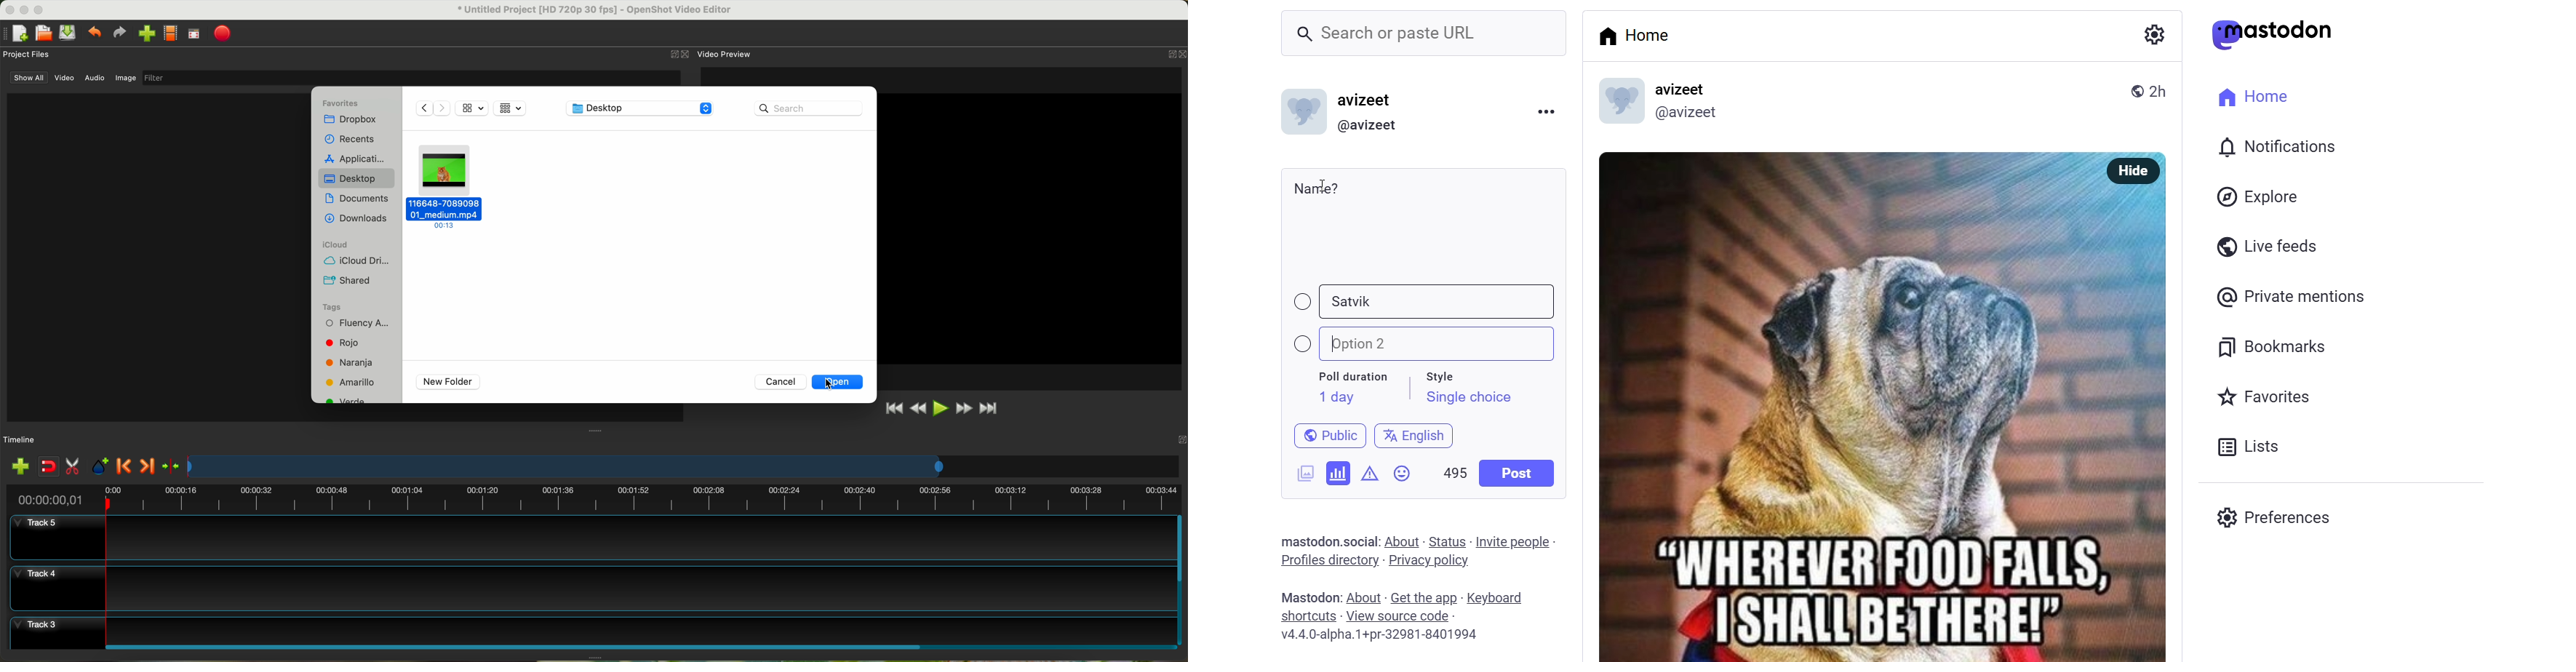 Image resolution: width=2576 pixels, height=672 pixels. Describe the element at coordinates (893, 407) in the screenshot. I see `jump to start` at that location.